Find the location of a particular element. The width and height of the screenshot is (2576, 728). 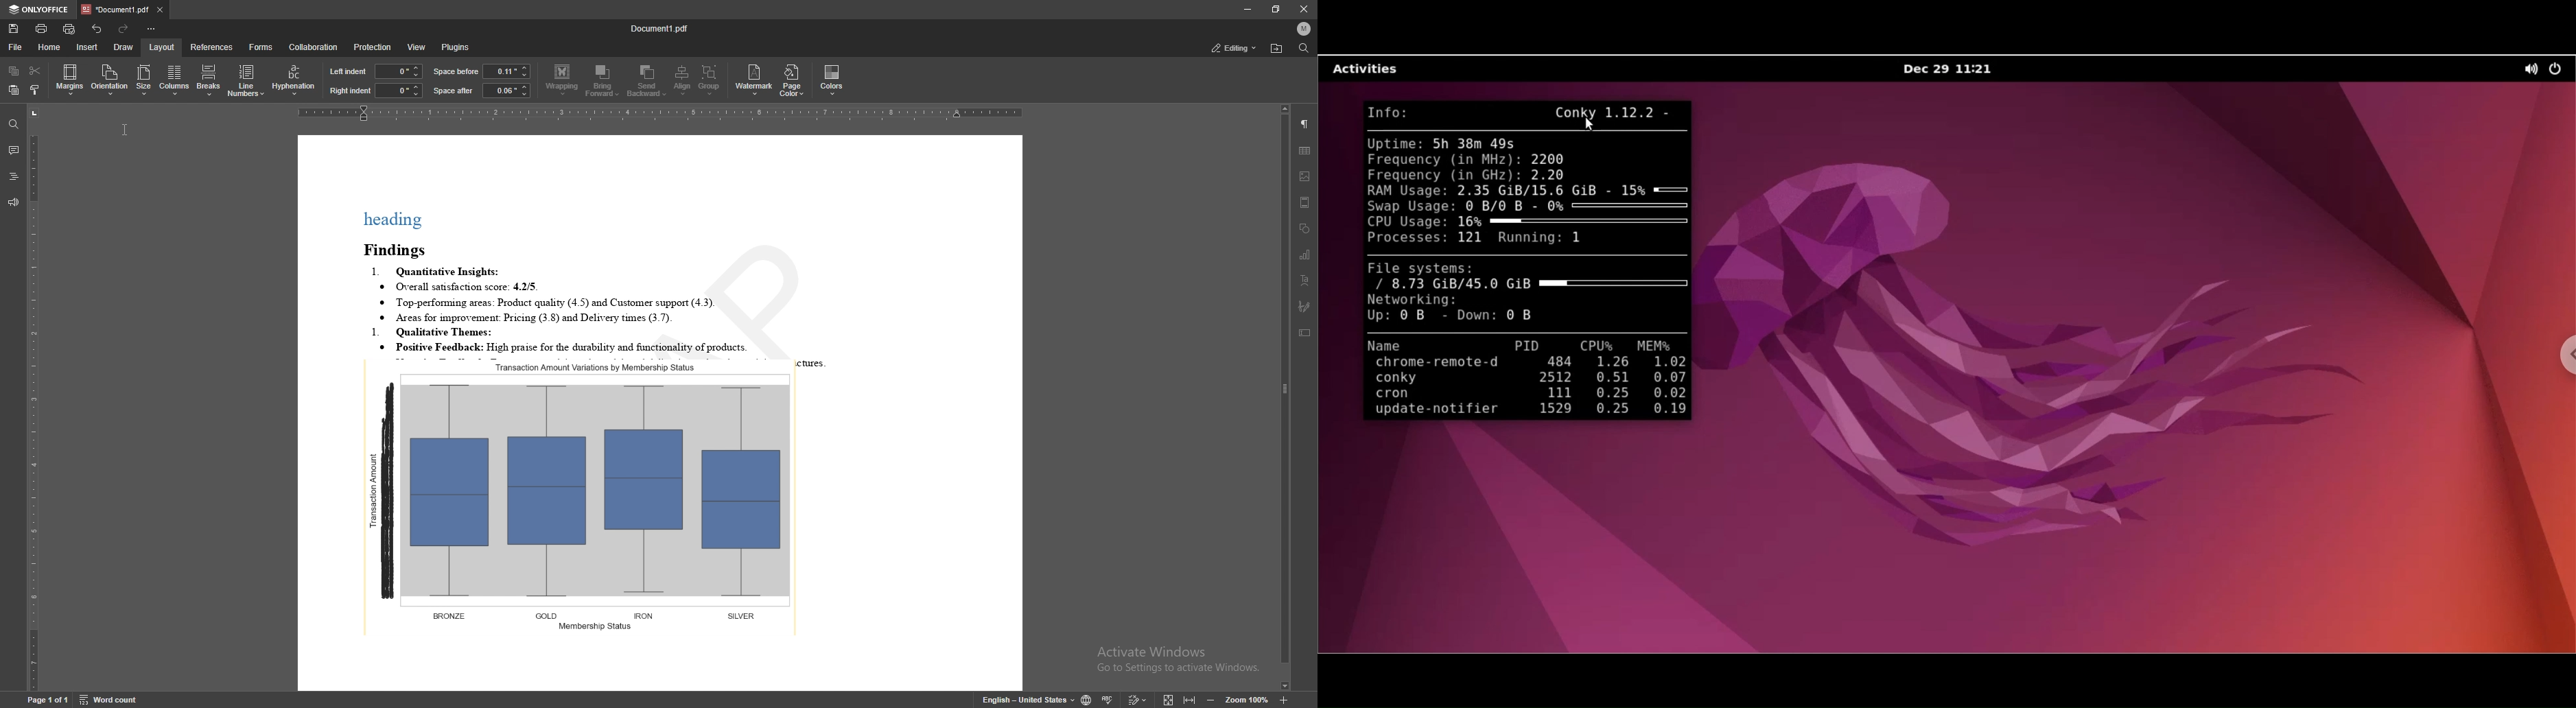

zoom is located at coordinates (1247, 700).